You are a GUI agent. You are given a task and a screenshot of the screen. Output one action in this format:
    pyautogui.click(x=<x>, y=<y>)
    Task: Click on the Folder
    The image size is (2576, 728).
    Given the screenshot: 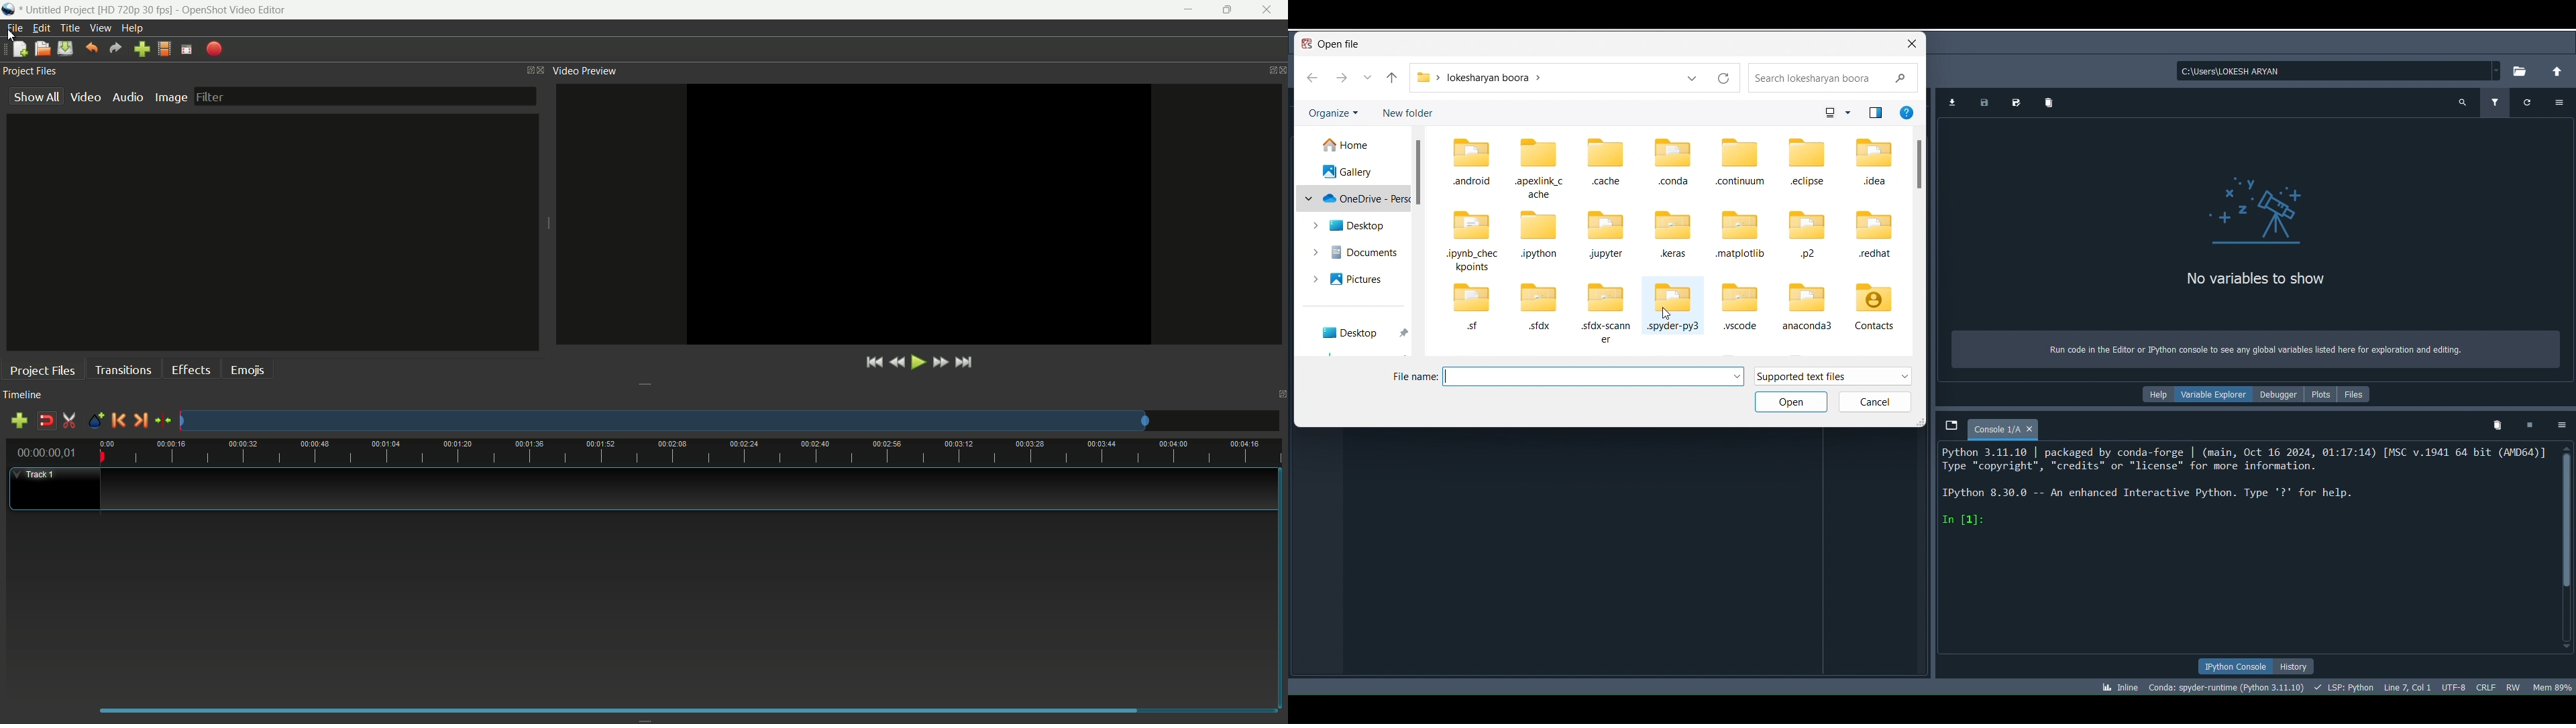 What is the action you would take?
    pyautogui.click(x=1674, y=235)
    